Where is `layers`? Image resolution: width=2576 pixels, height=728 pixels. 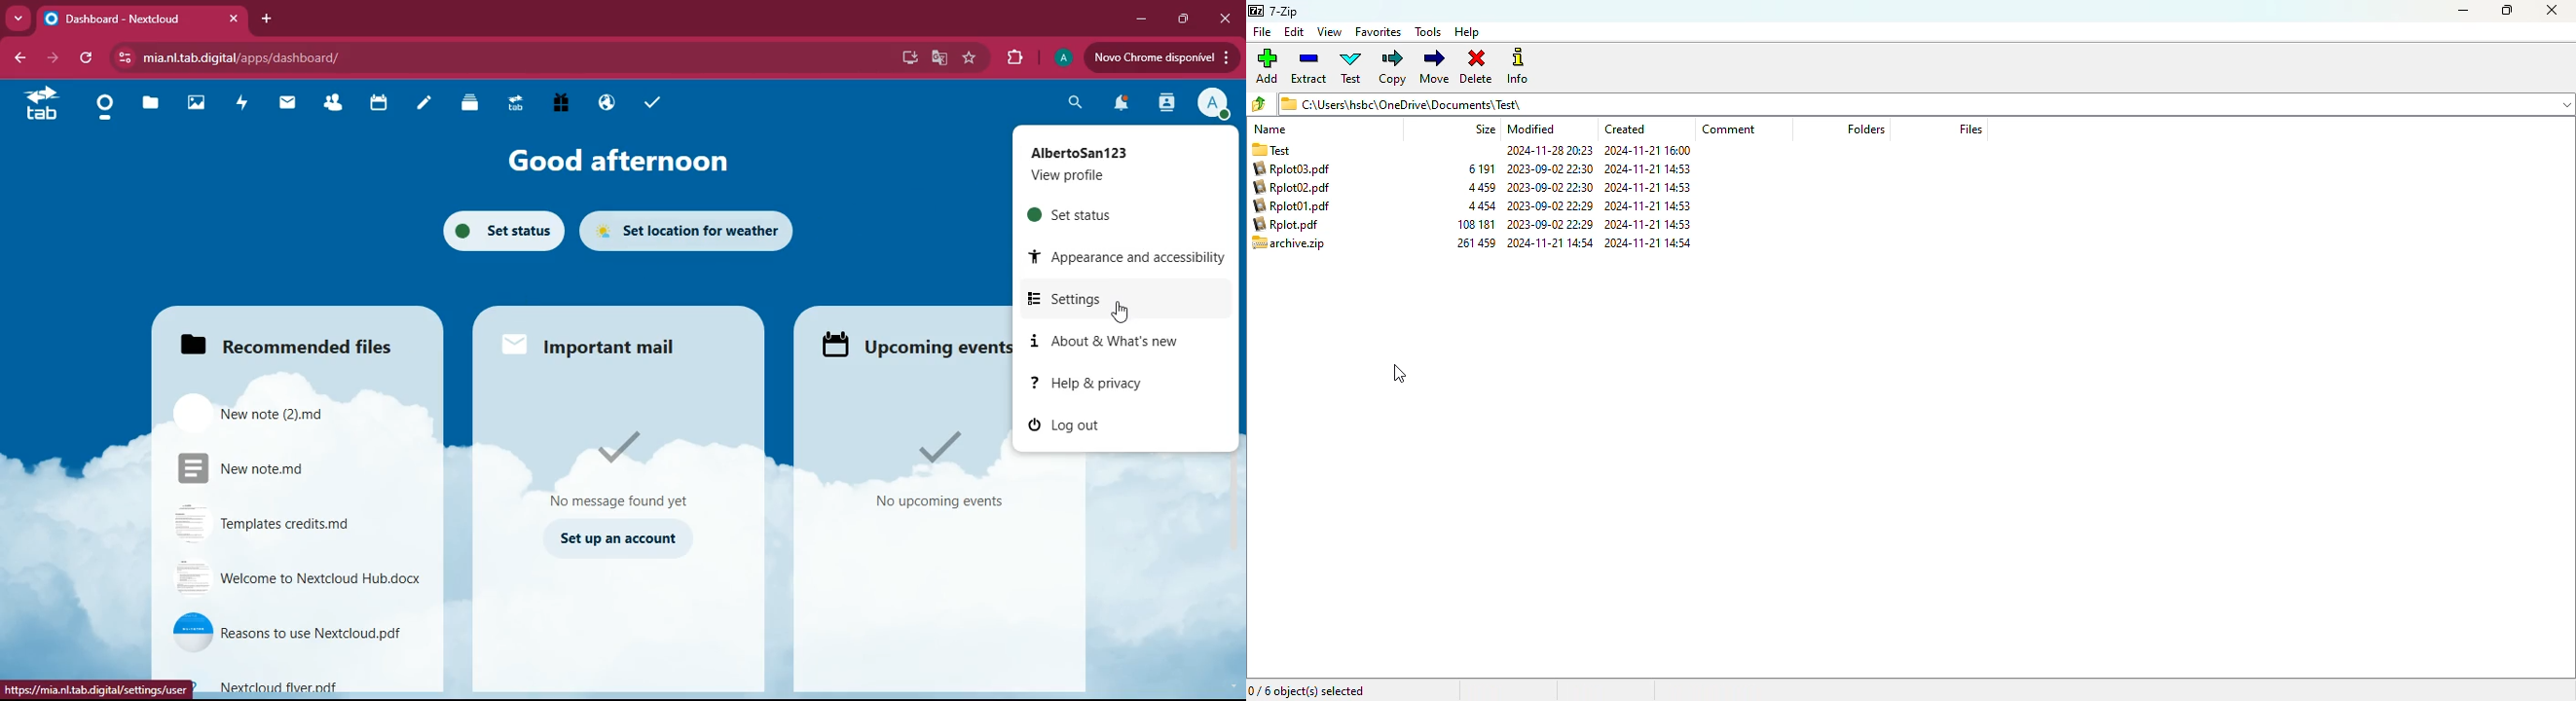 layers is located at coordinates (465, 105).